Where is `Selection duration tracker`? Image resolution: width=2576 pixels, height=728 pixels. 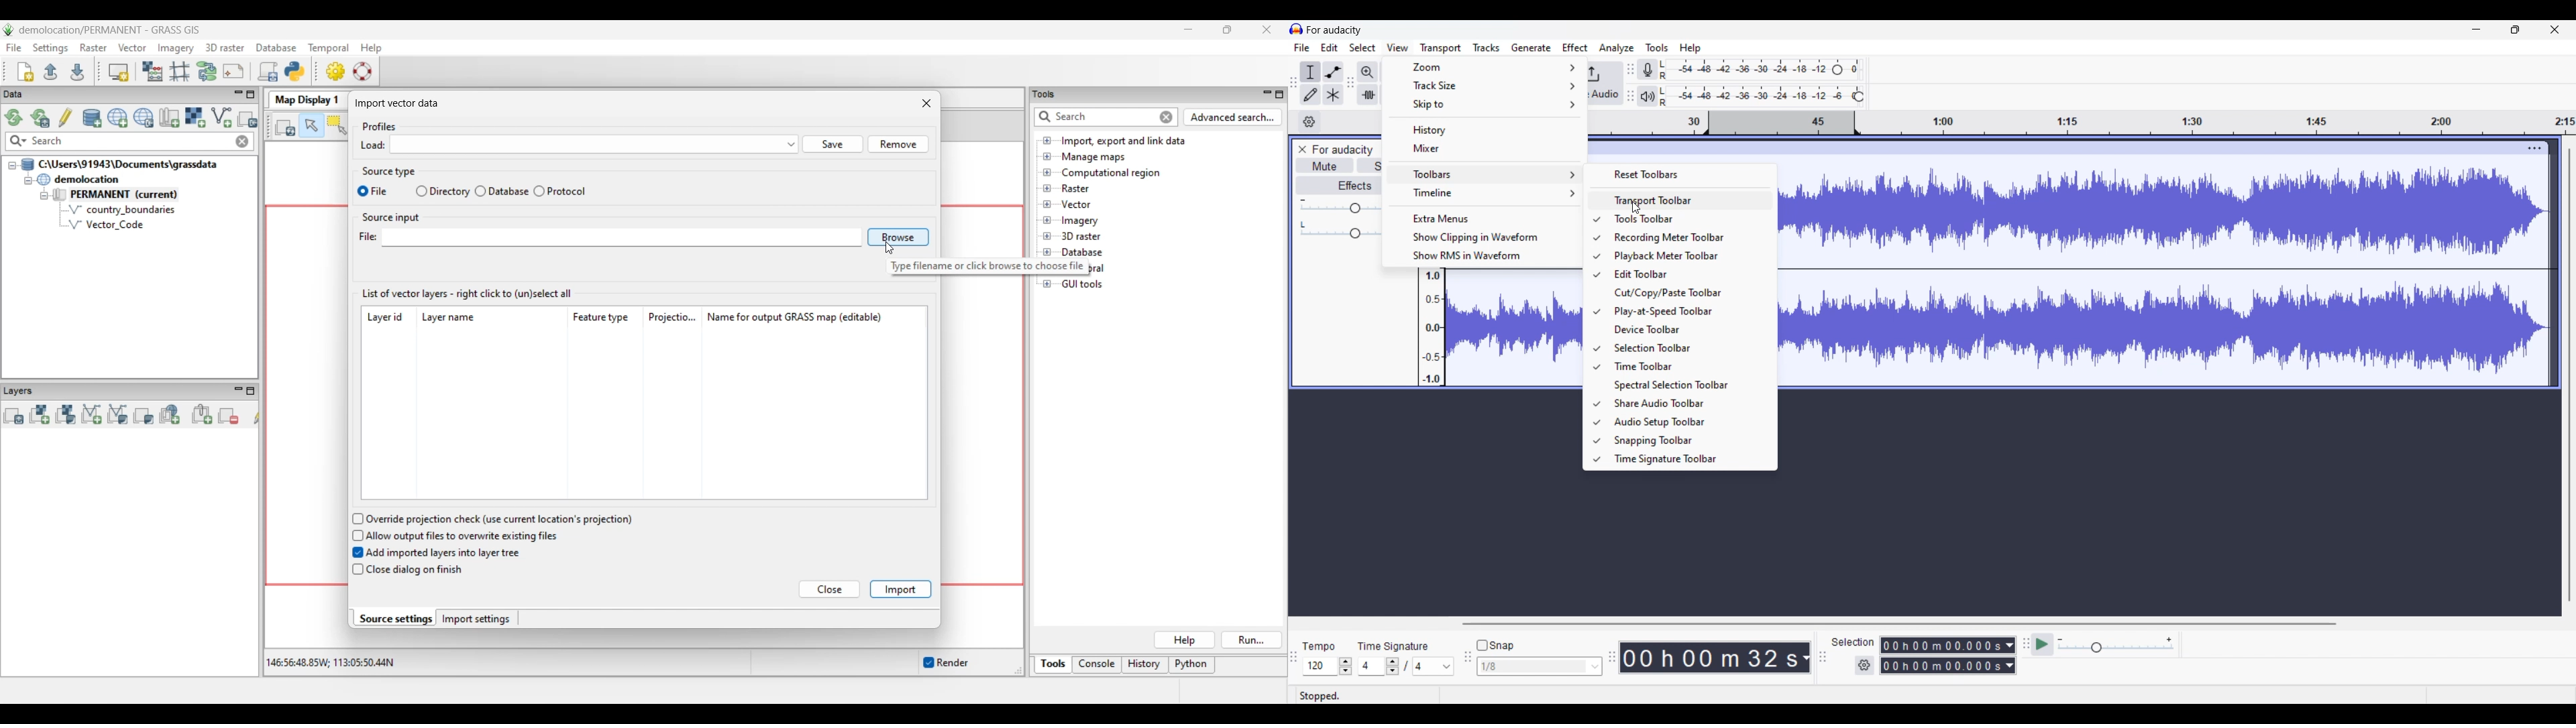
Selection duration tracker is located at coordinates (1941, 645).